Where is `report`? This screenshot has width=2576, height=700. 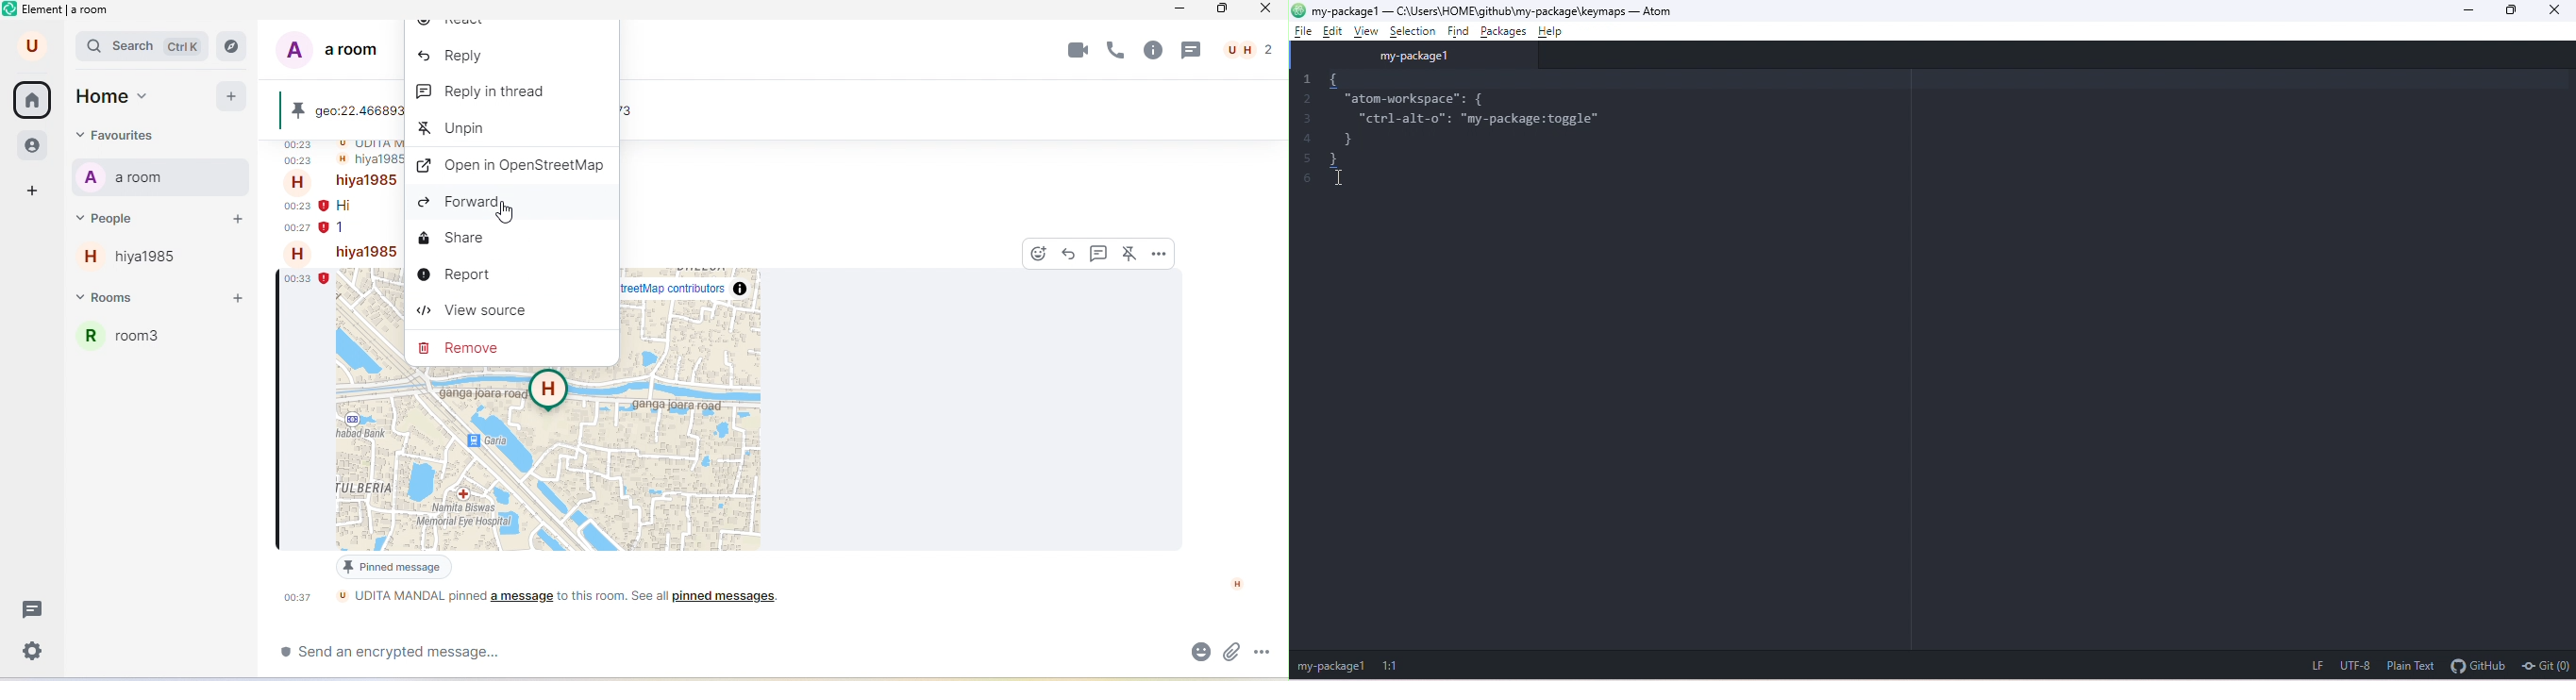 report is located at coordinates (455, 275).